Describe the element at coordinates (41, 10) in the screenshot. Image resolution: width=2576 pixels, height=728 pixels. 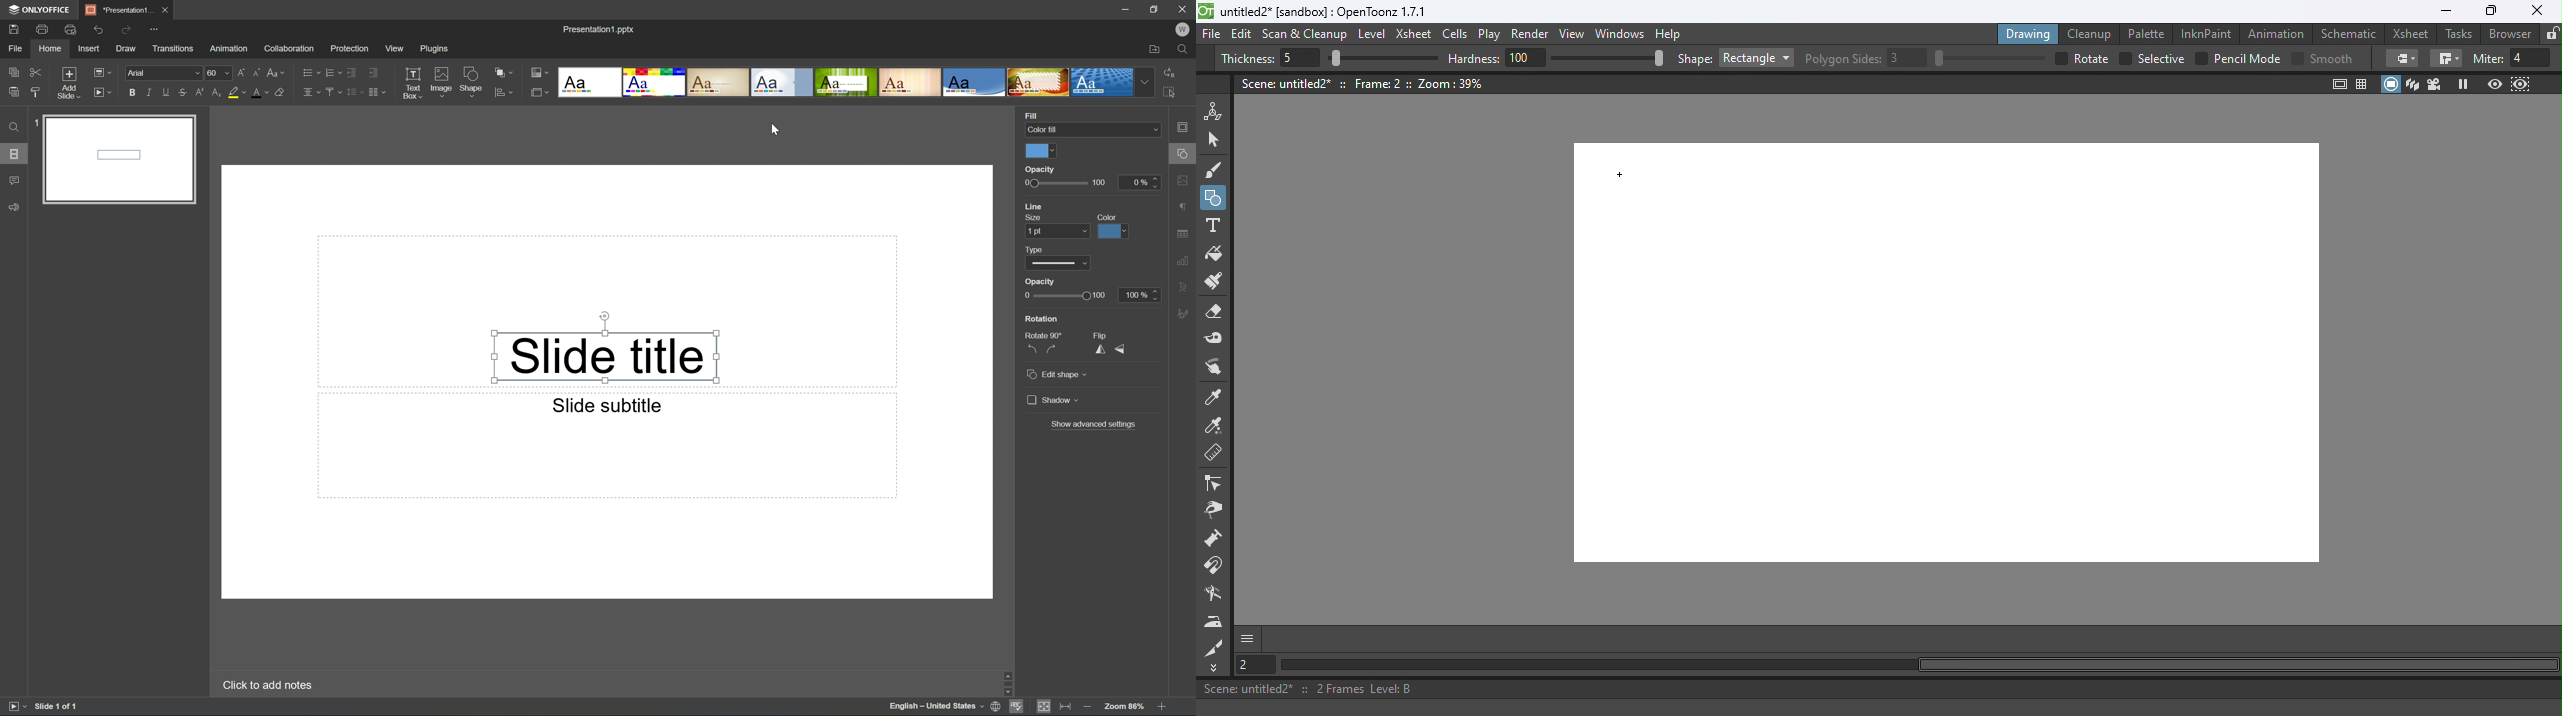
I see `ONLYOFFICE` at that location.